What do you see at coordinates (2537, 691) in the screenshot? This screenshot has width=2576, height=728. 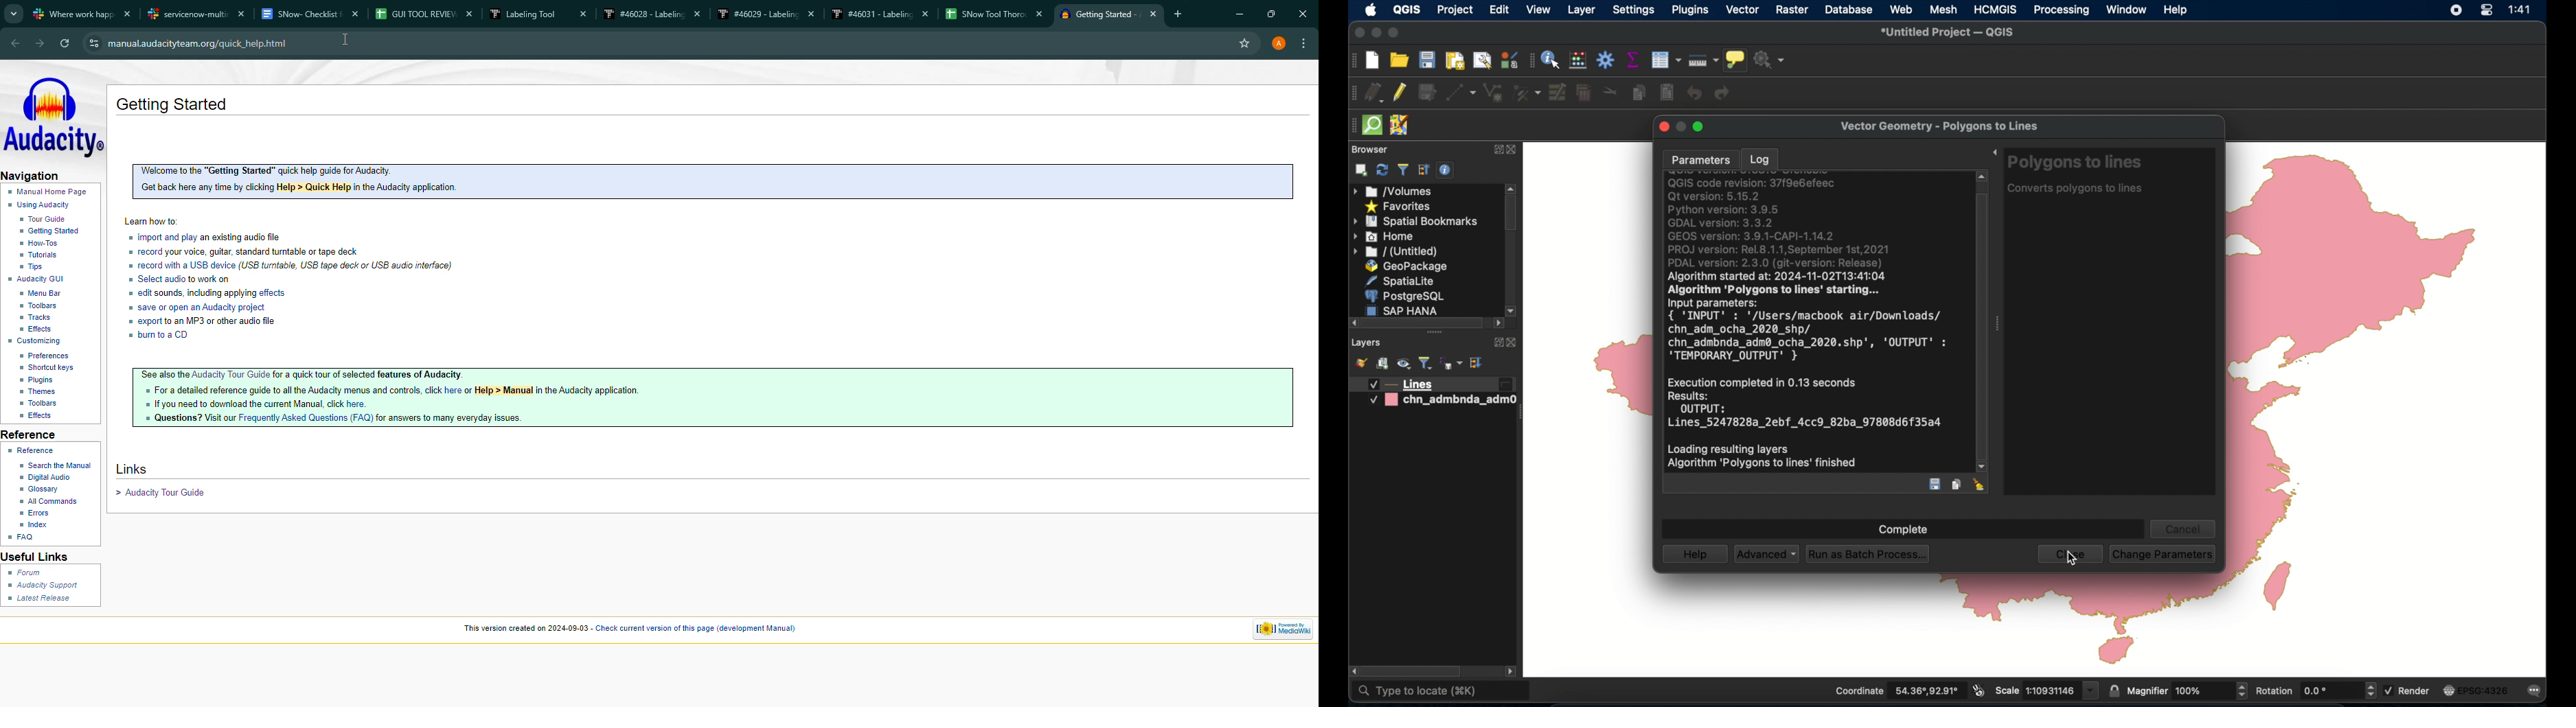 I see `messages` at bounding box center [2537, 691].